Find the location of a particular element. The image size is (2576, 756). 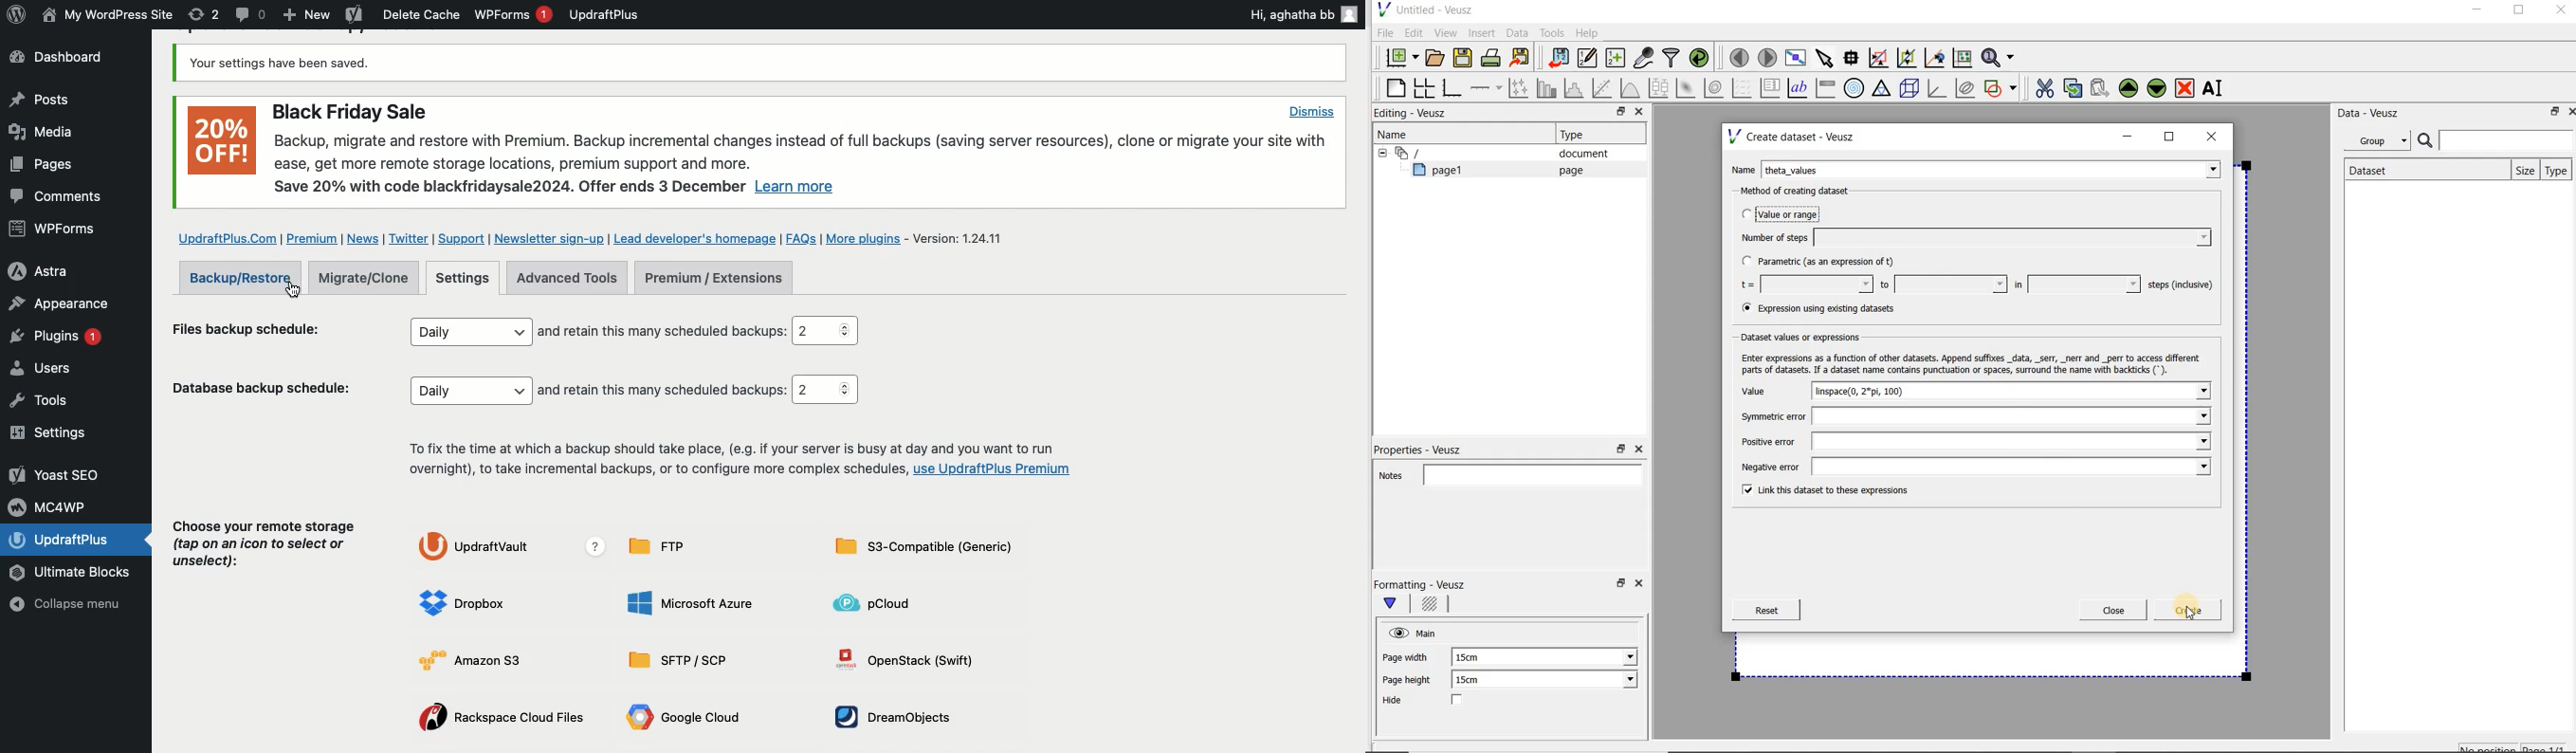

restore down is located at coordinates (2551, 114).